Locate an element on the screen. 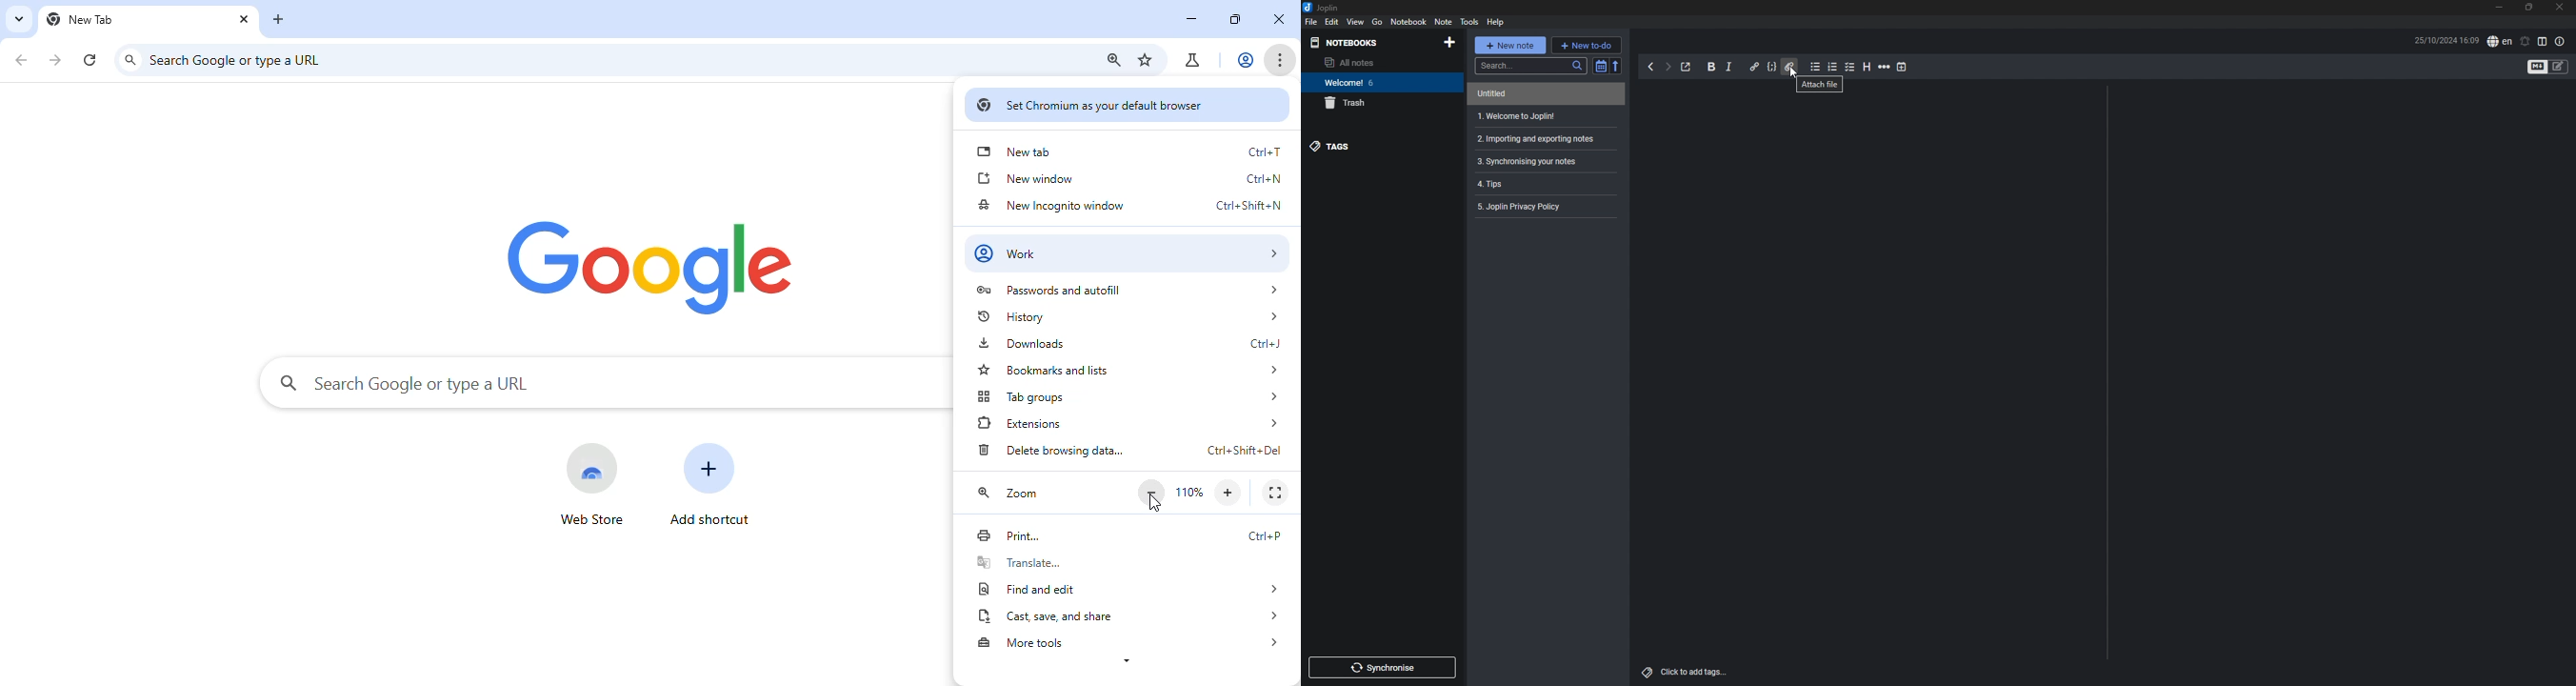  5. Joplin Privacy Policy is located at coordinates (1542, 206).